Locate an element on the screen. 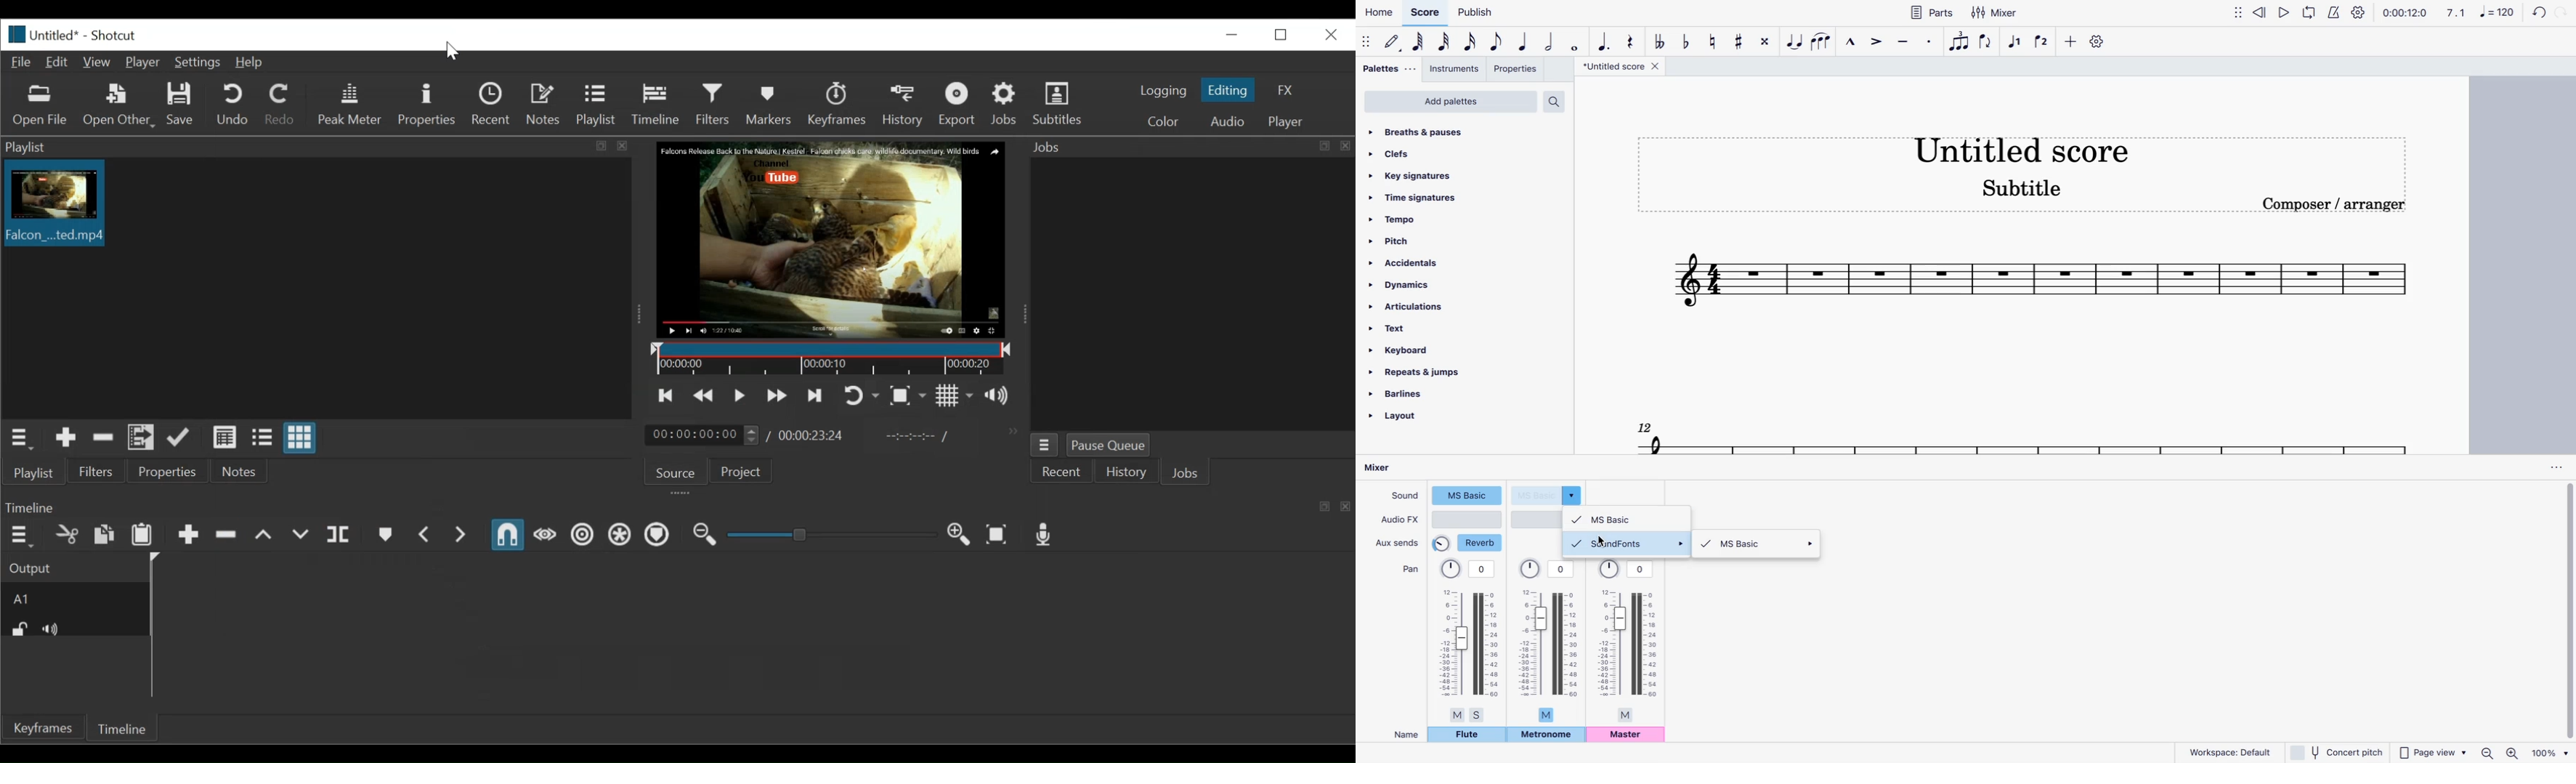  Notes is located at coordinates (241, 472).